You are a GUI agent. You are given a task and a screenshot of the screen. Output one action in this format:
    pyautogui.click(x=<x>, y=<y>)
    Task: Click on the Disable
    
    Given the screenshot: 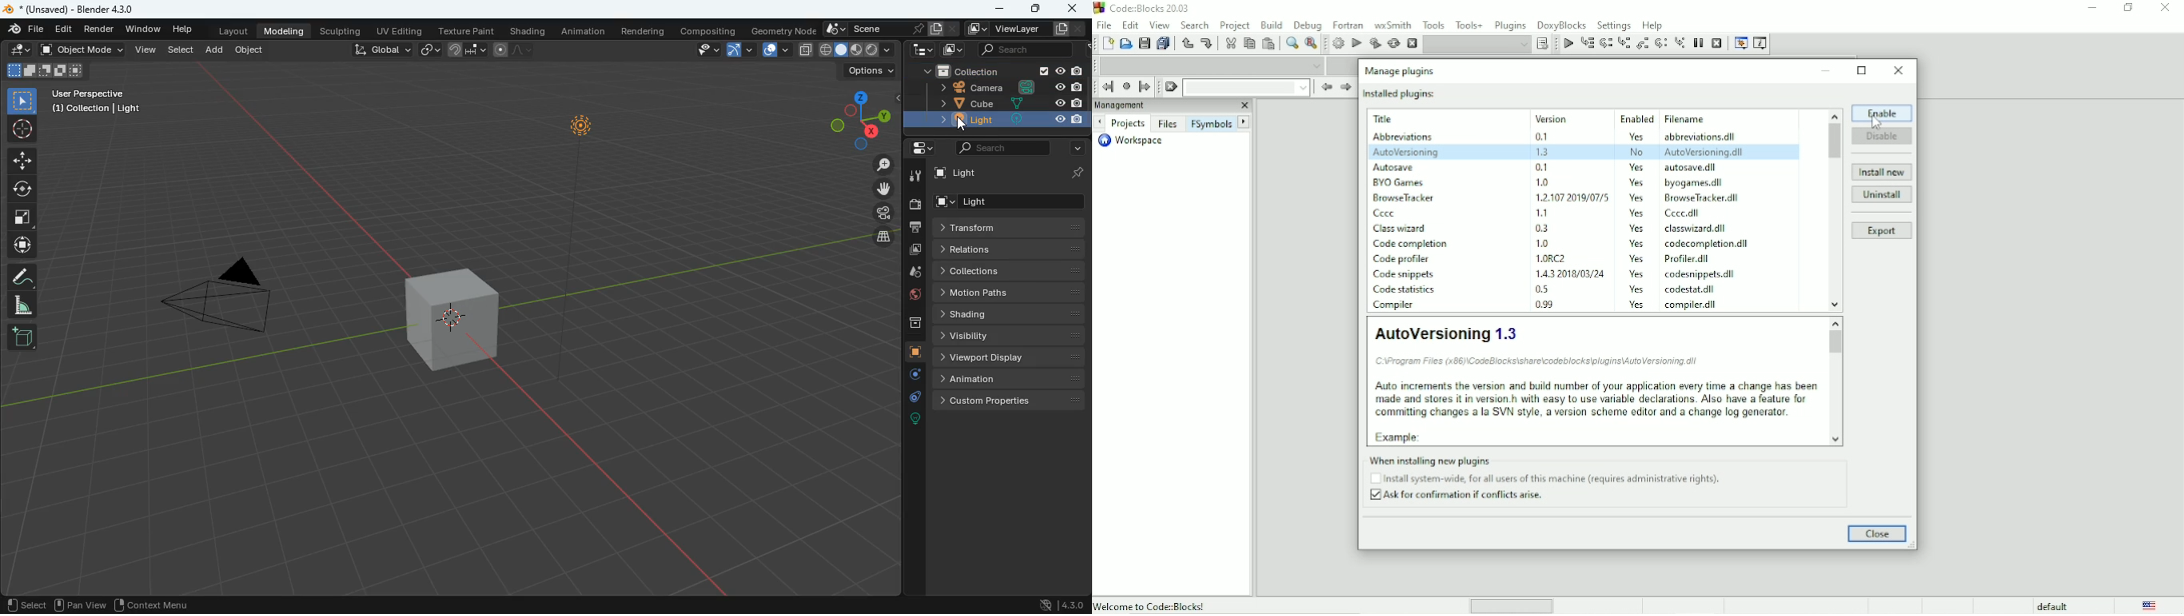 What is the action you would take?
    pyautogui.click(x=1883, y=135)
    